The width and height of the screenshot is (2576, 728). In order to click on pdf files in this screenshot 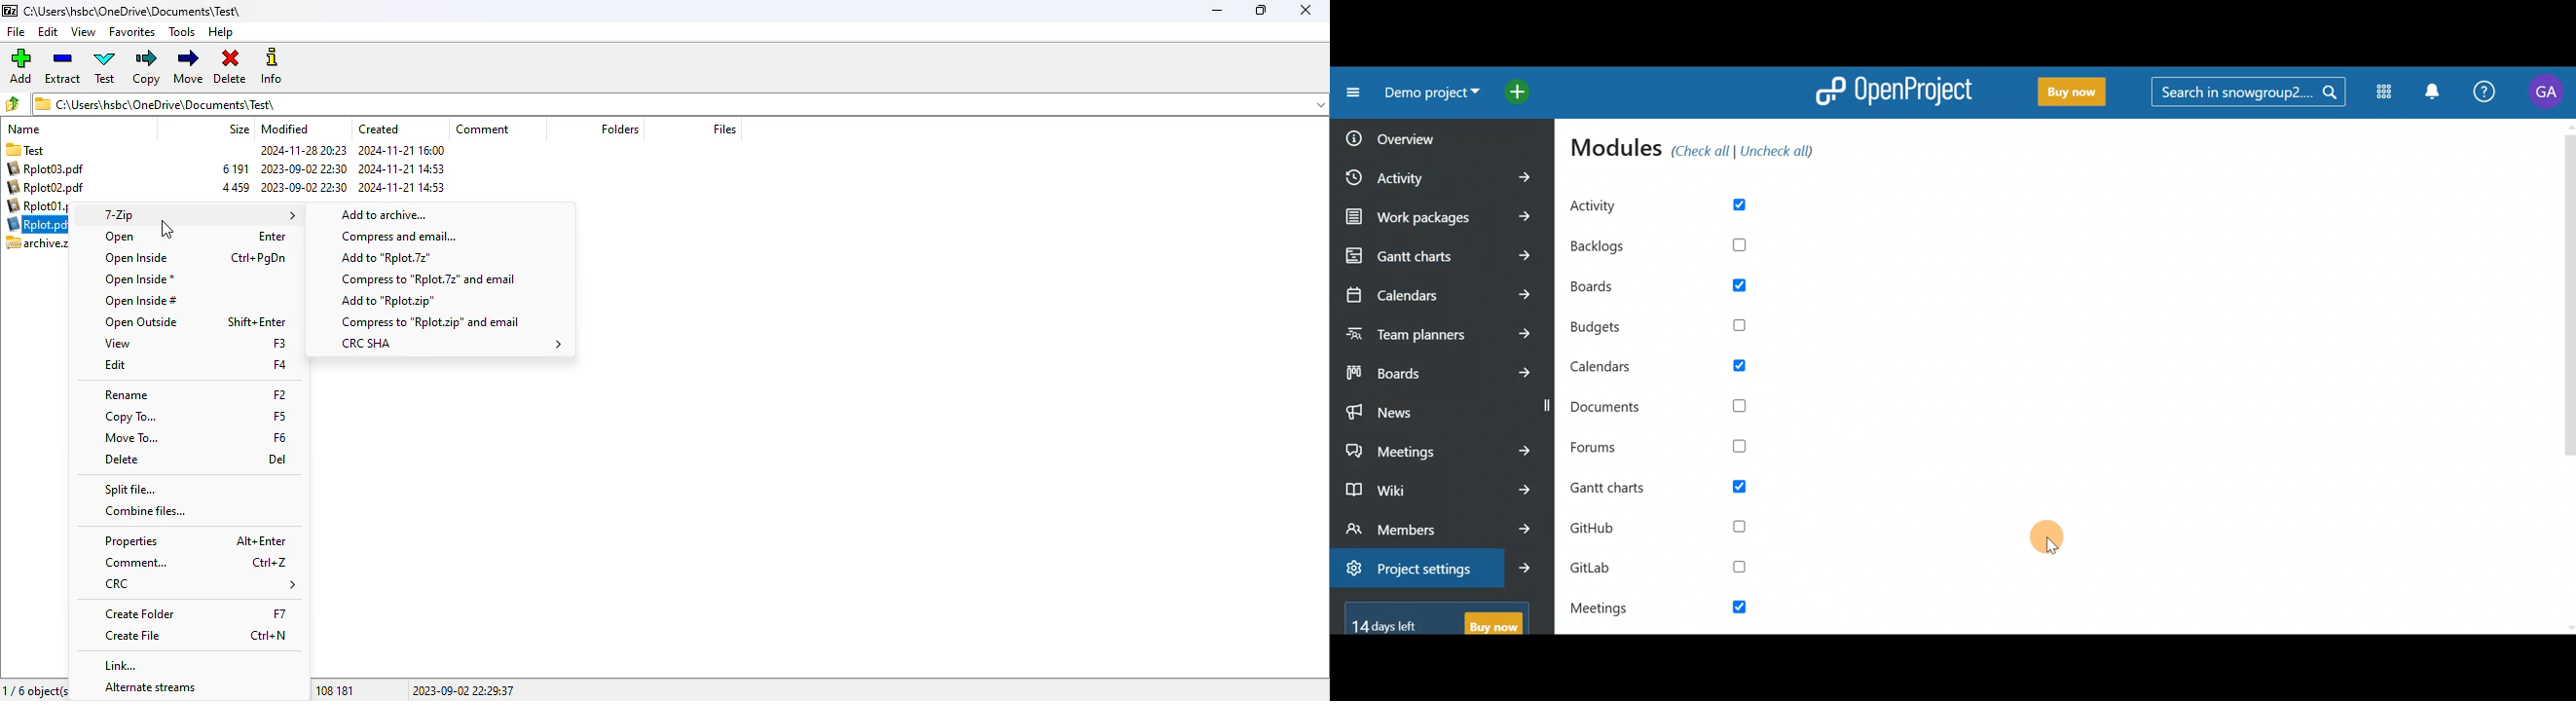, I will do `click(44, 187)`.